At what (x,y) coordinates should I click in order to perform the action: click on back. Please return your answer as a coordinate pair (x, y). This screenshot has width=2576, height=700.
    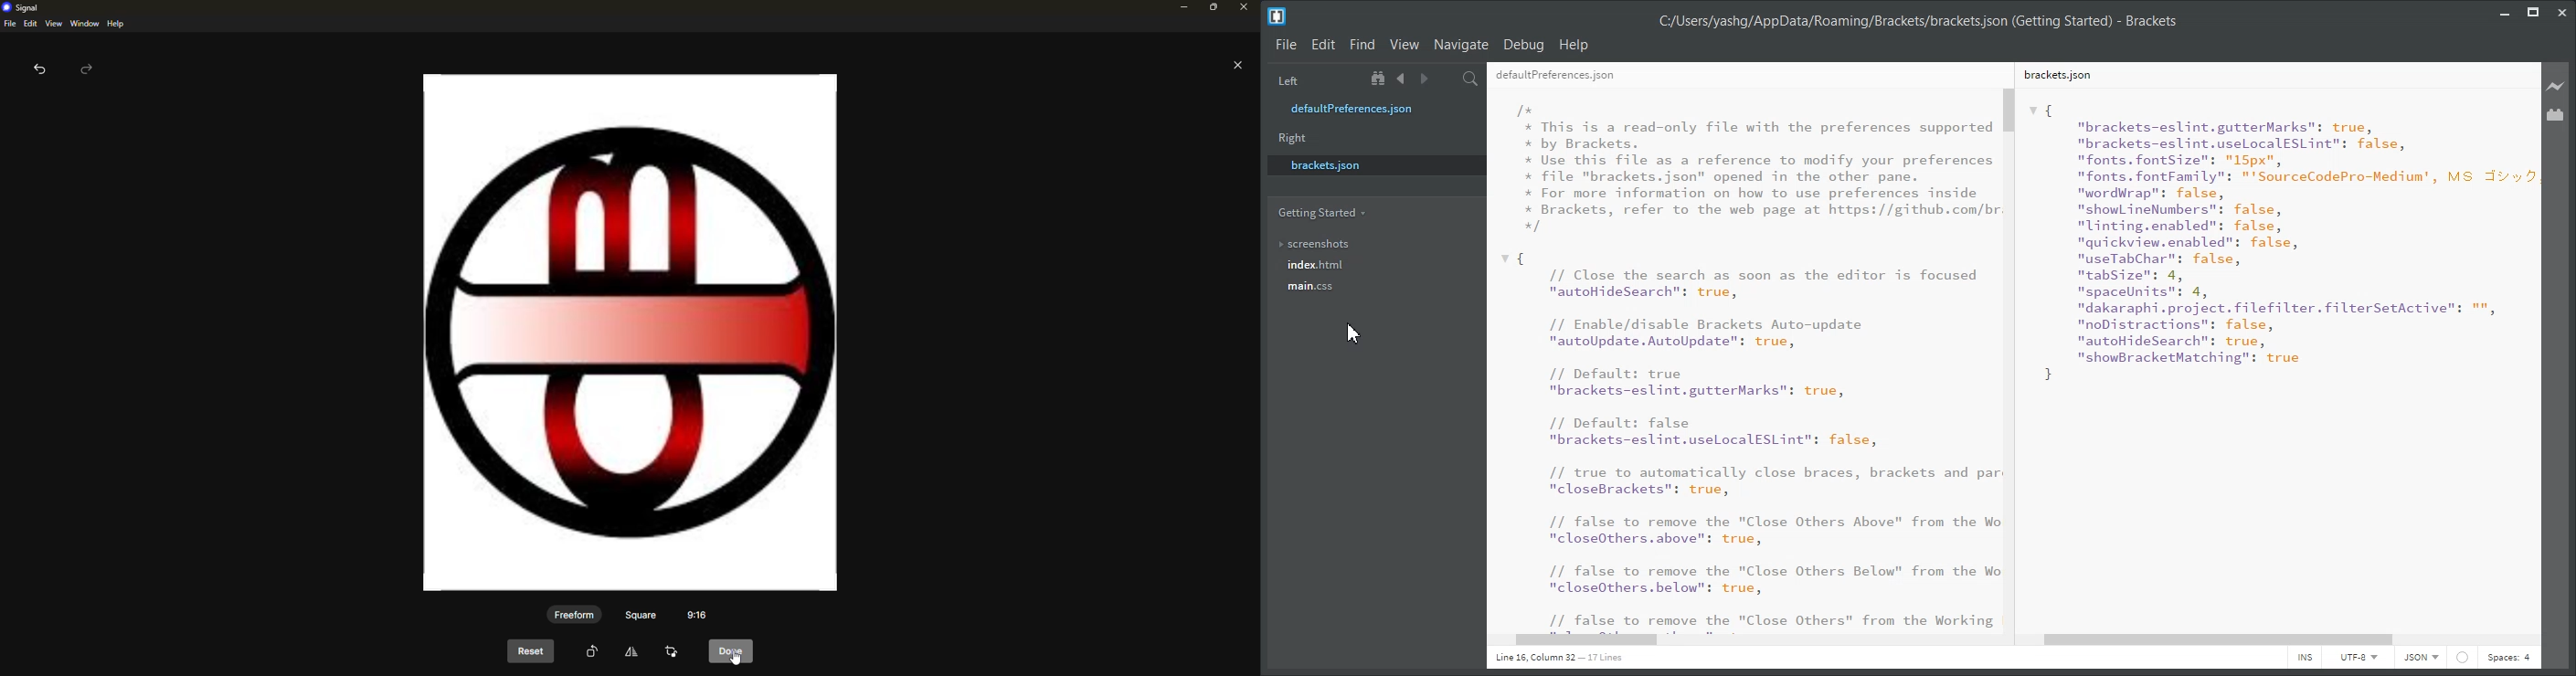
    Looking at the image, I should click on (40, 70).